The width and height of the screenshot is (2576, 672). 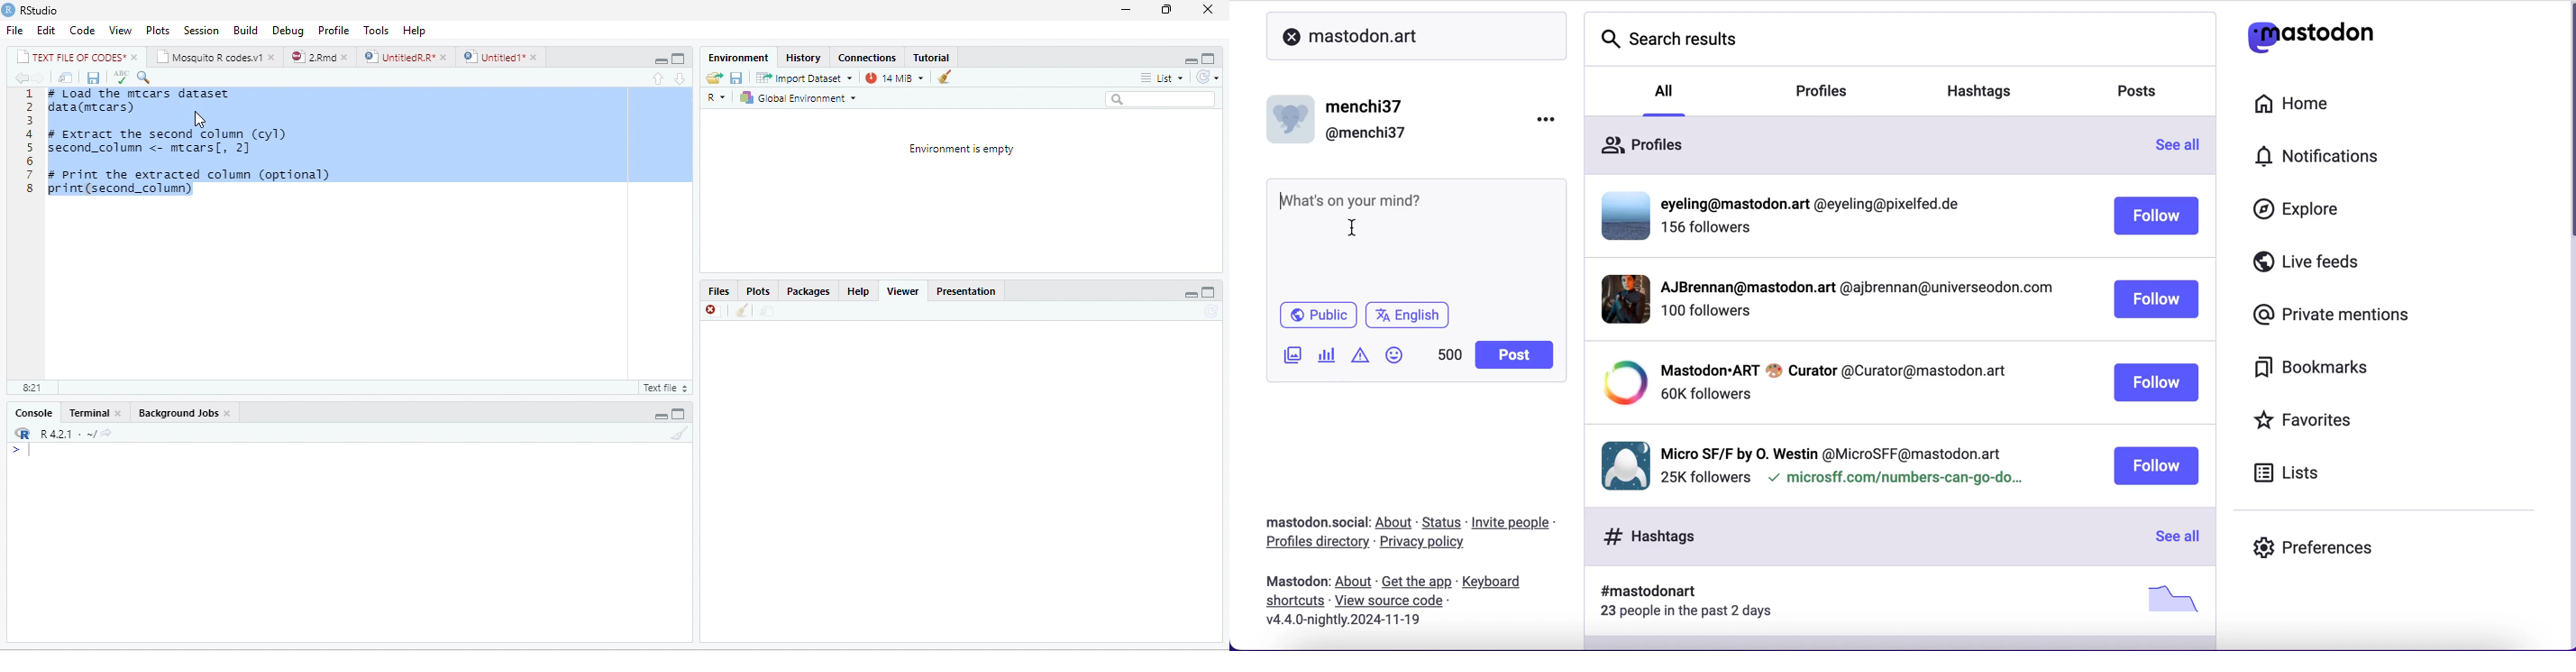 What do you see at coordinates (1666, 89) in the screenshot?
I see `all` at bounding box center [1666, 89].